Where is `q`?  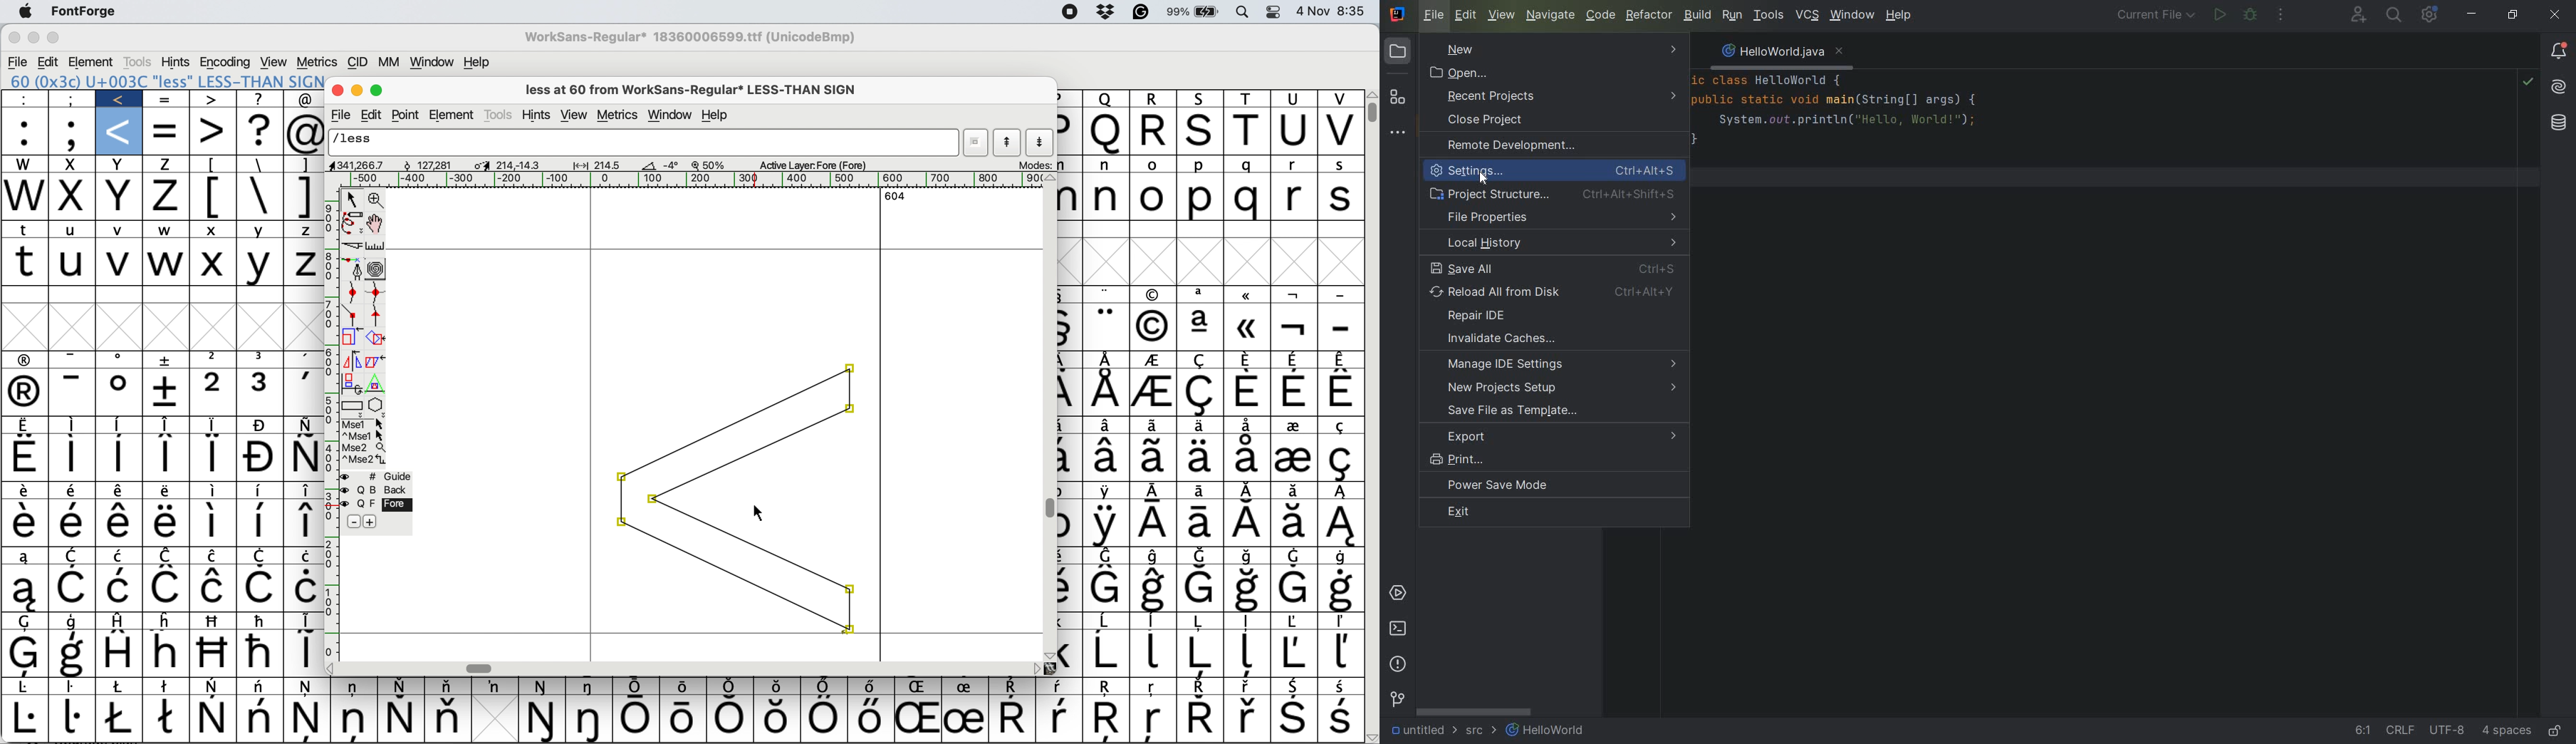 q is located at coordinates (1106, 99).